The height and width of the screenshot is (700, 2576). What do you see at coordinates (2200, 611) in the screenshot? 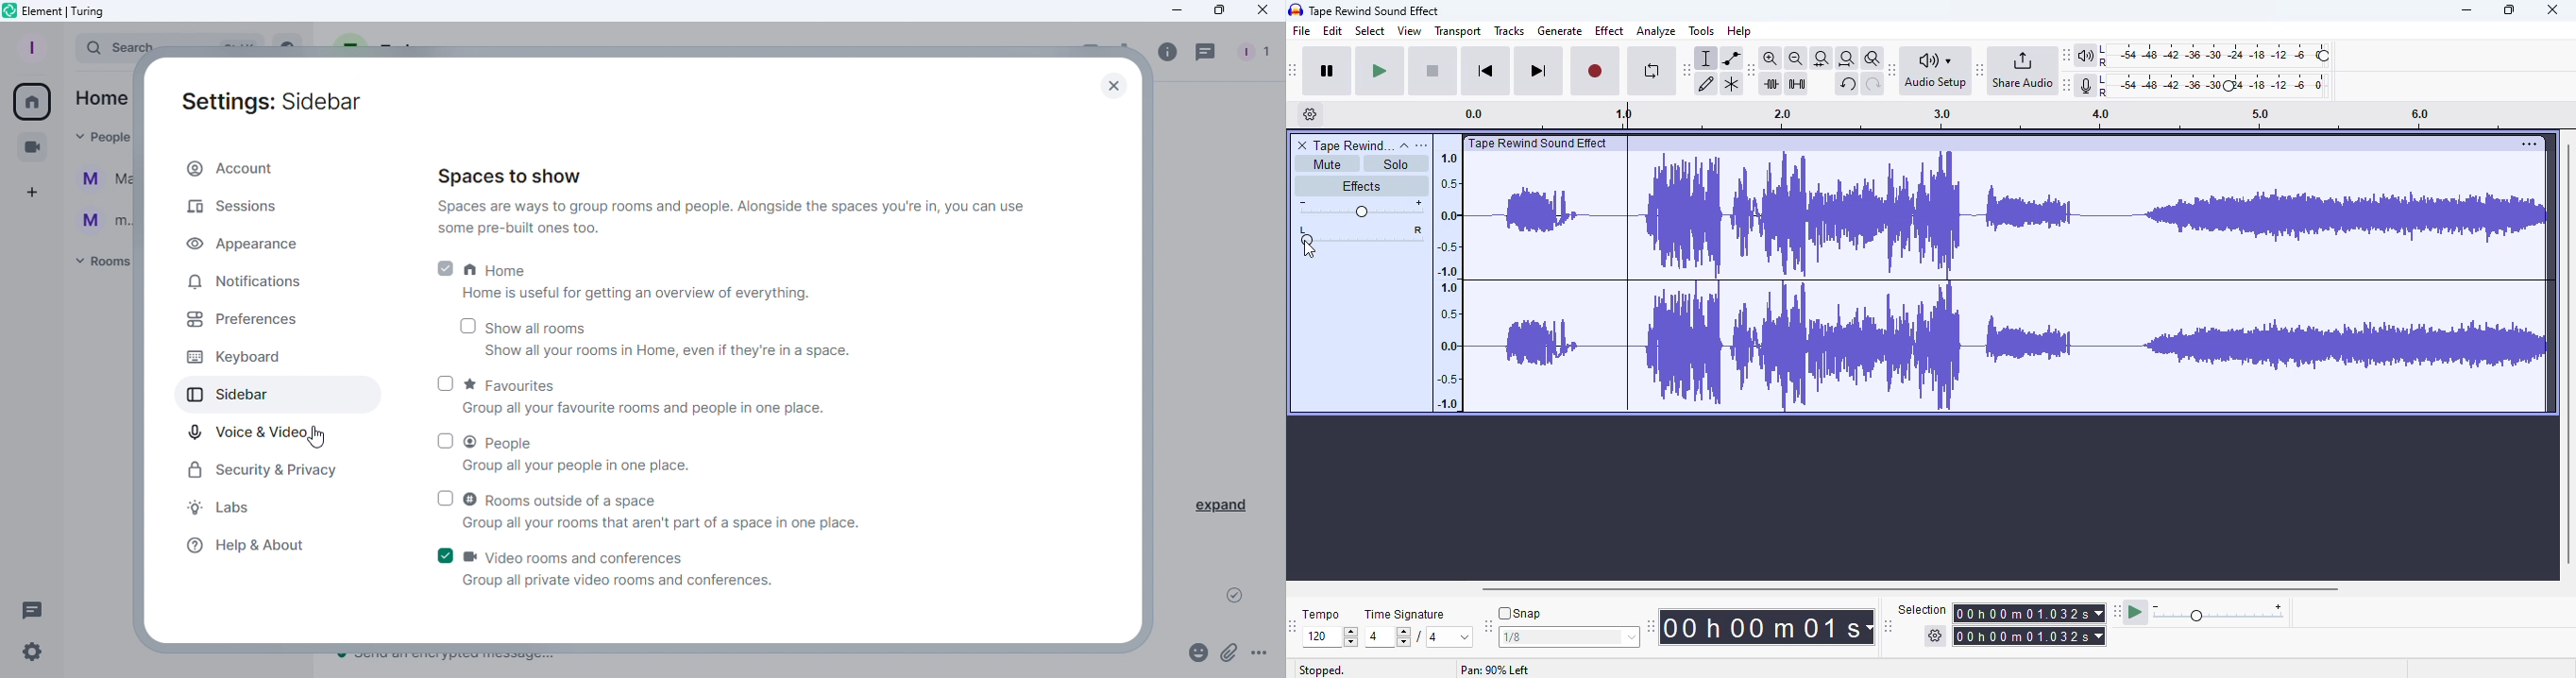
I see `audacity play-at-speed toolbar` at bounding box center [2200, 611].